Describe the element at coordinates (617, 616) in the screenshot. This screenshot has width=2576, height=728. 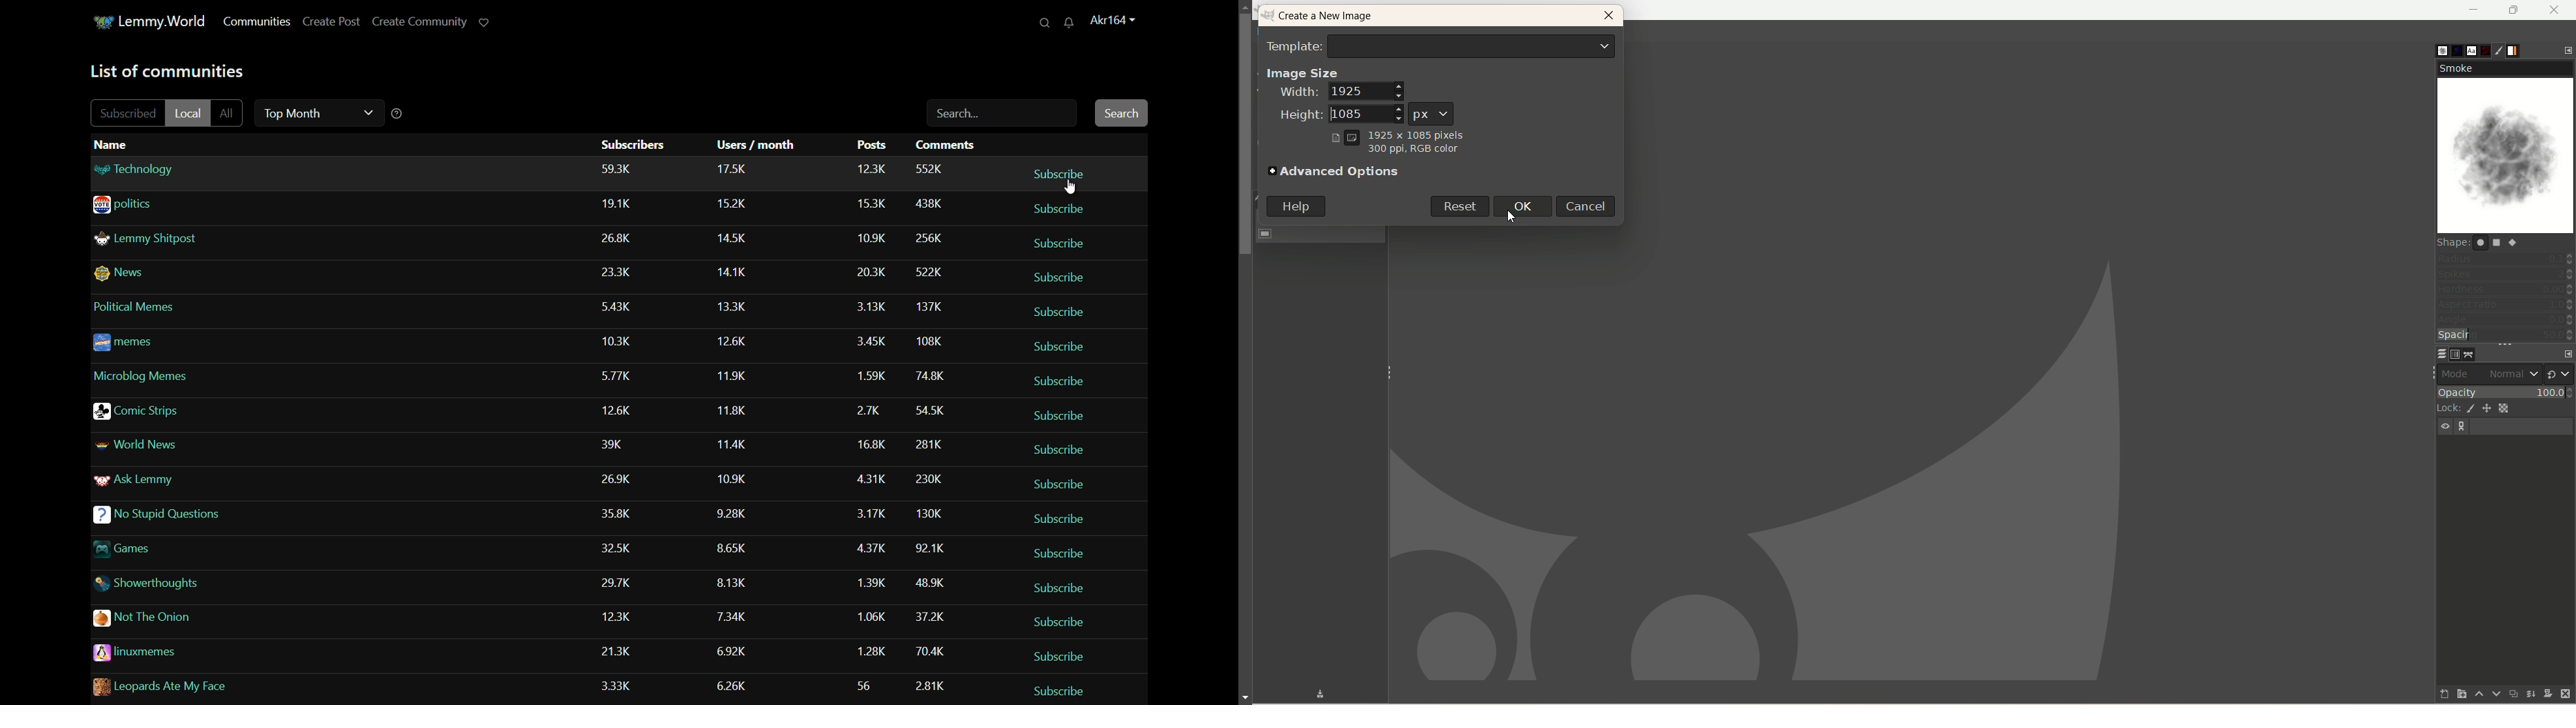
I see `subscribers` at that location.